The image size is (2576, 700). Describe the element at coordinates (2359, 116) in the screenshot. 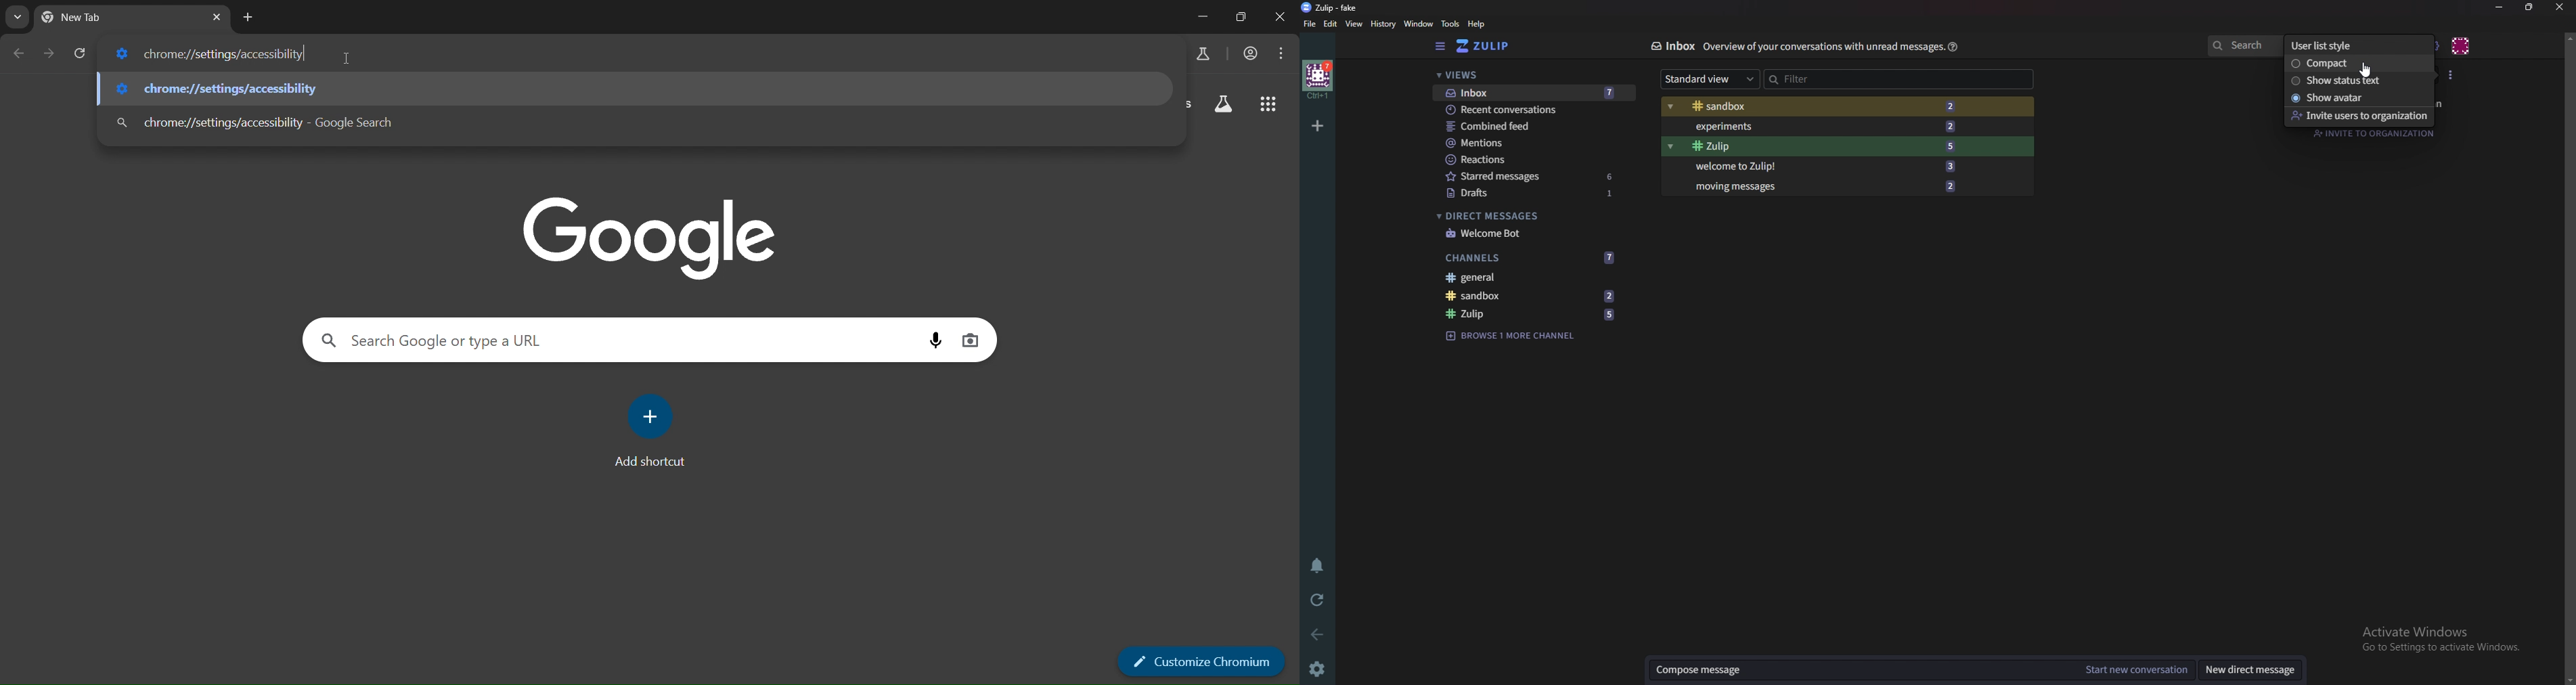

I see `invite user to organization` at that location.